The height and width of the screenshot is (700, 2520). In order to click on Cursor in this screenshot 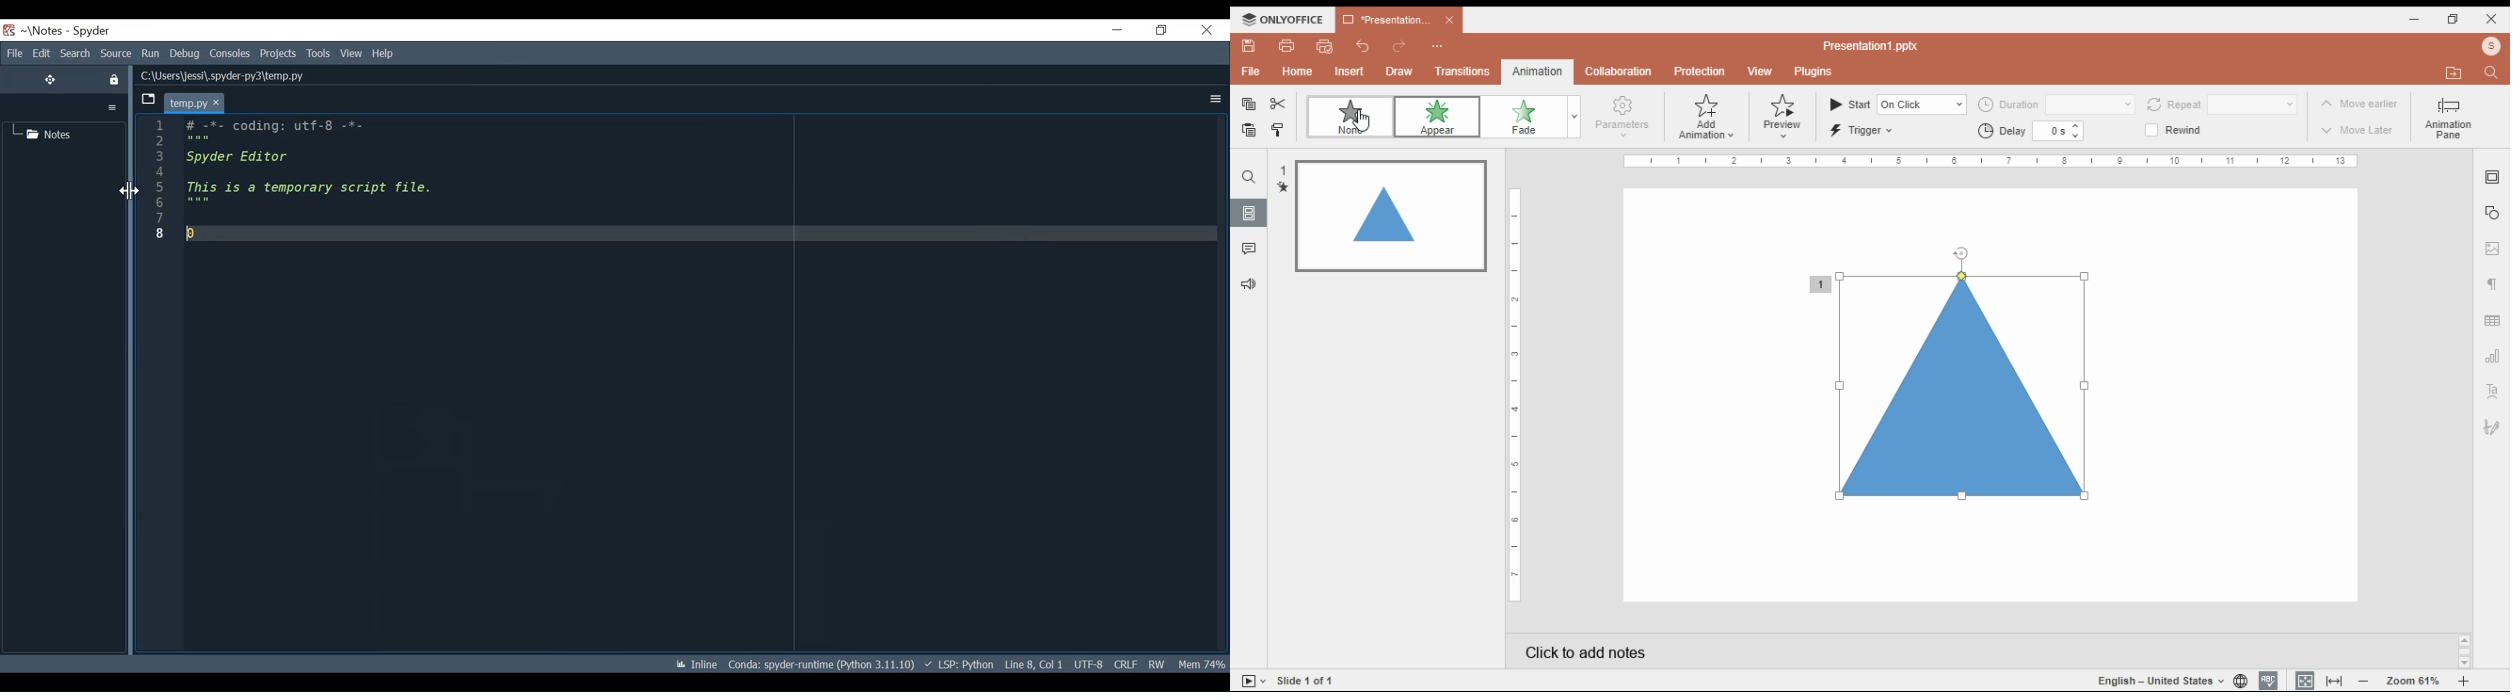, I will do `click(1361, 124)`.